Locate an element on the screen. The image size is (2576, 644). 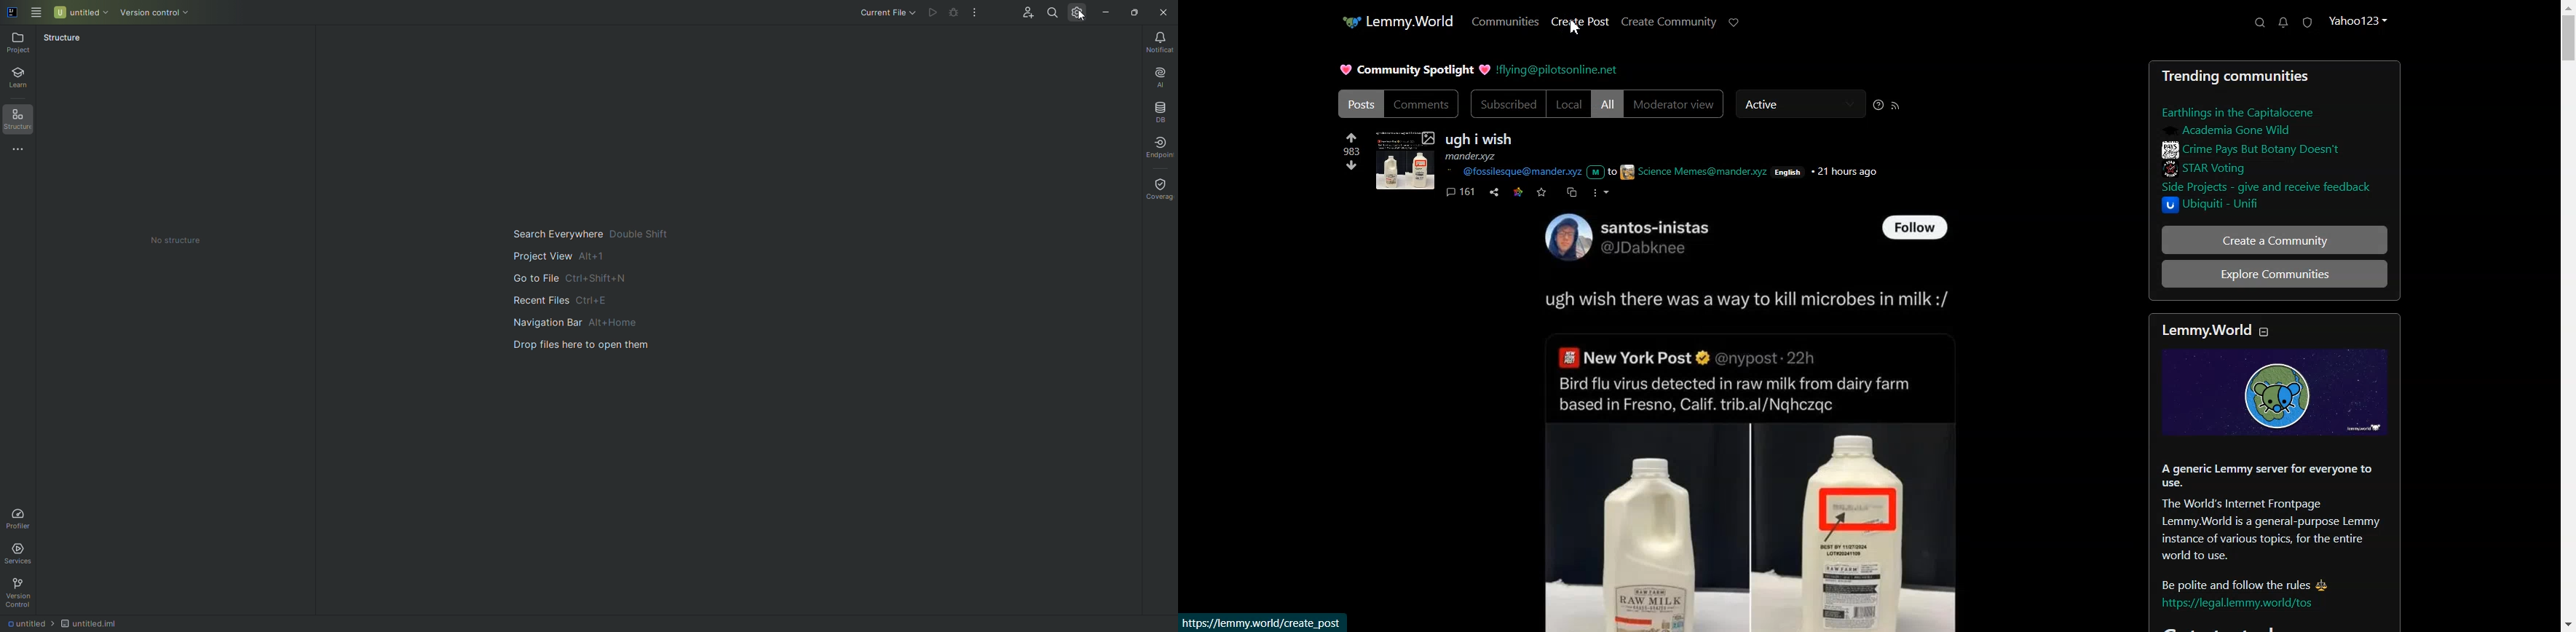
Active is located at coordinates (1797, 103).